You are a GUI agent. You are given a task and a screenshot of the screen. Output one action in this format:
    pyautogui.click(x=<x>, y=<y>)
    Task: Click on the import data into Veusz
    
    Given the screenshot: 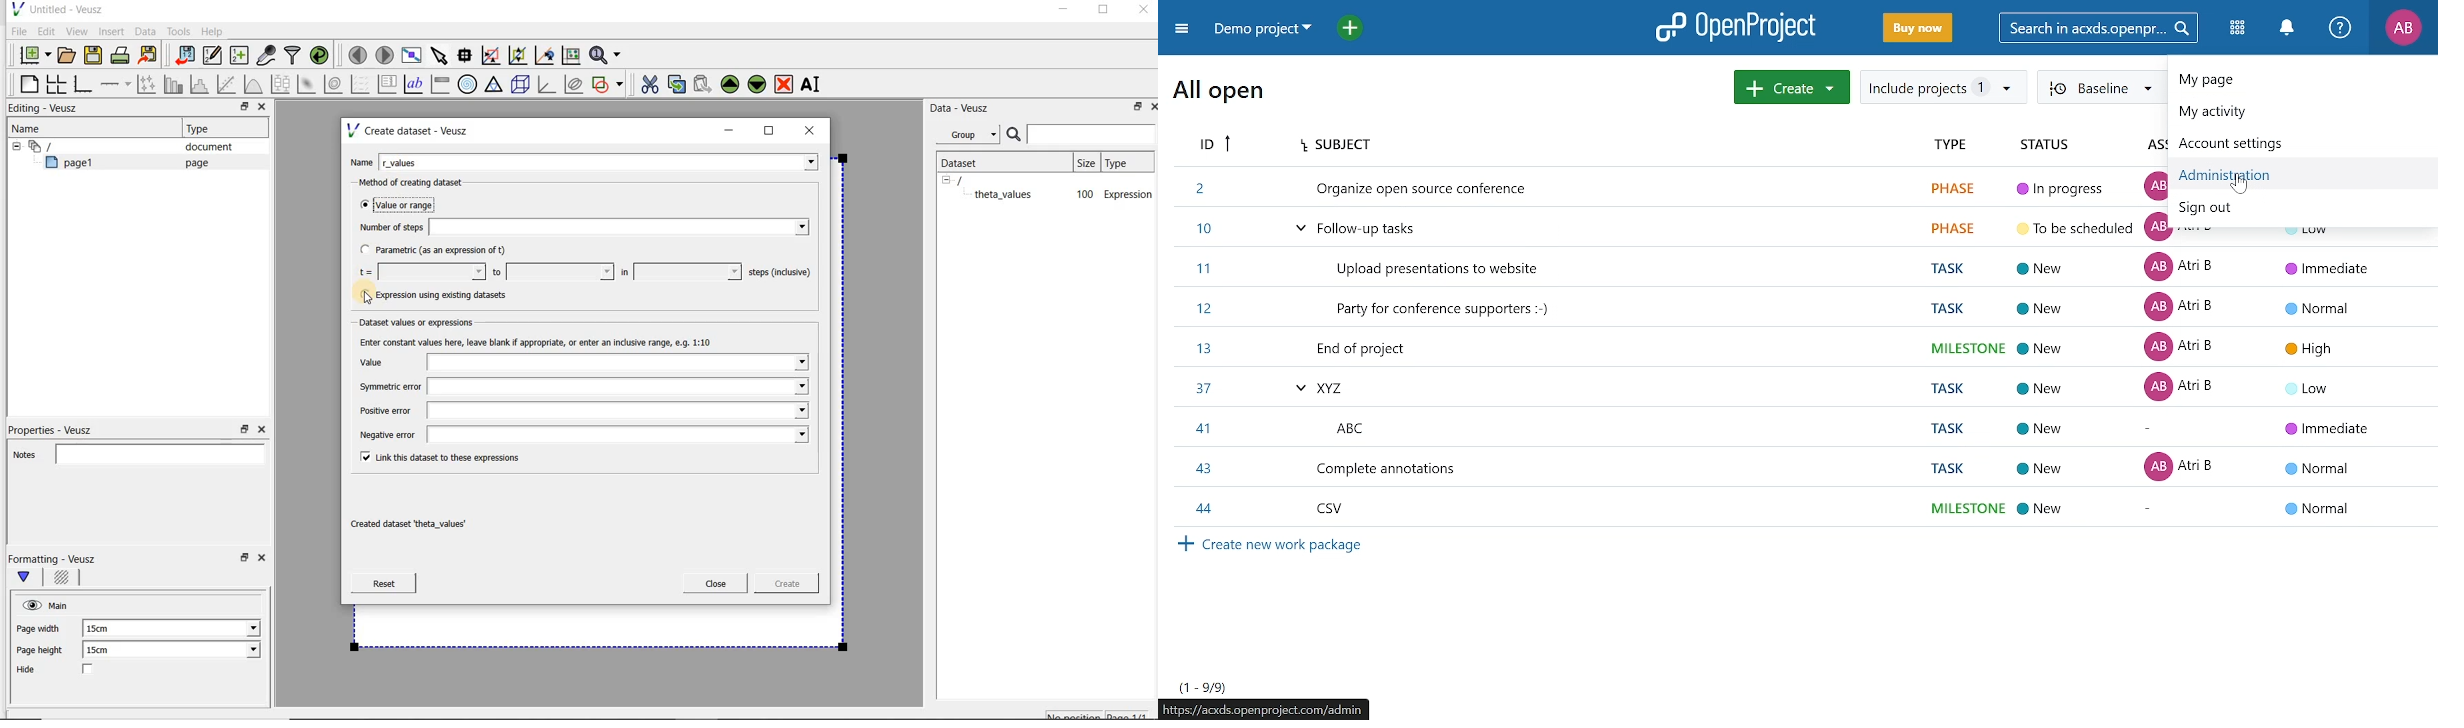 What is the action you would take?
    pyautogui.click(x=183, y=56)
    